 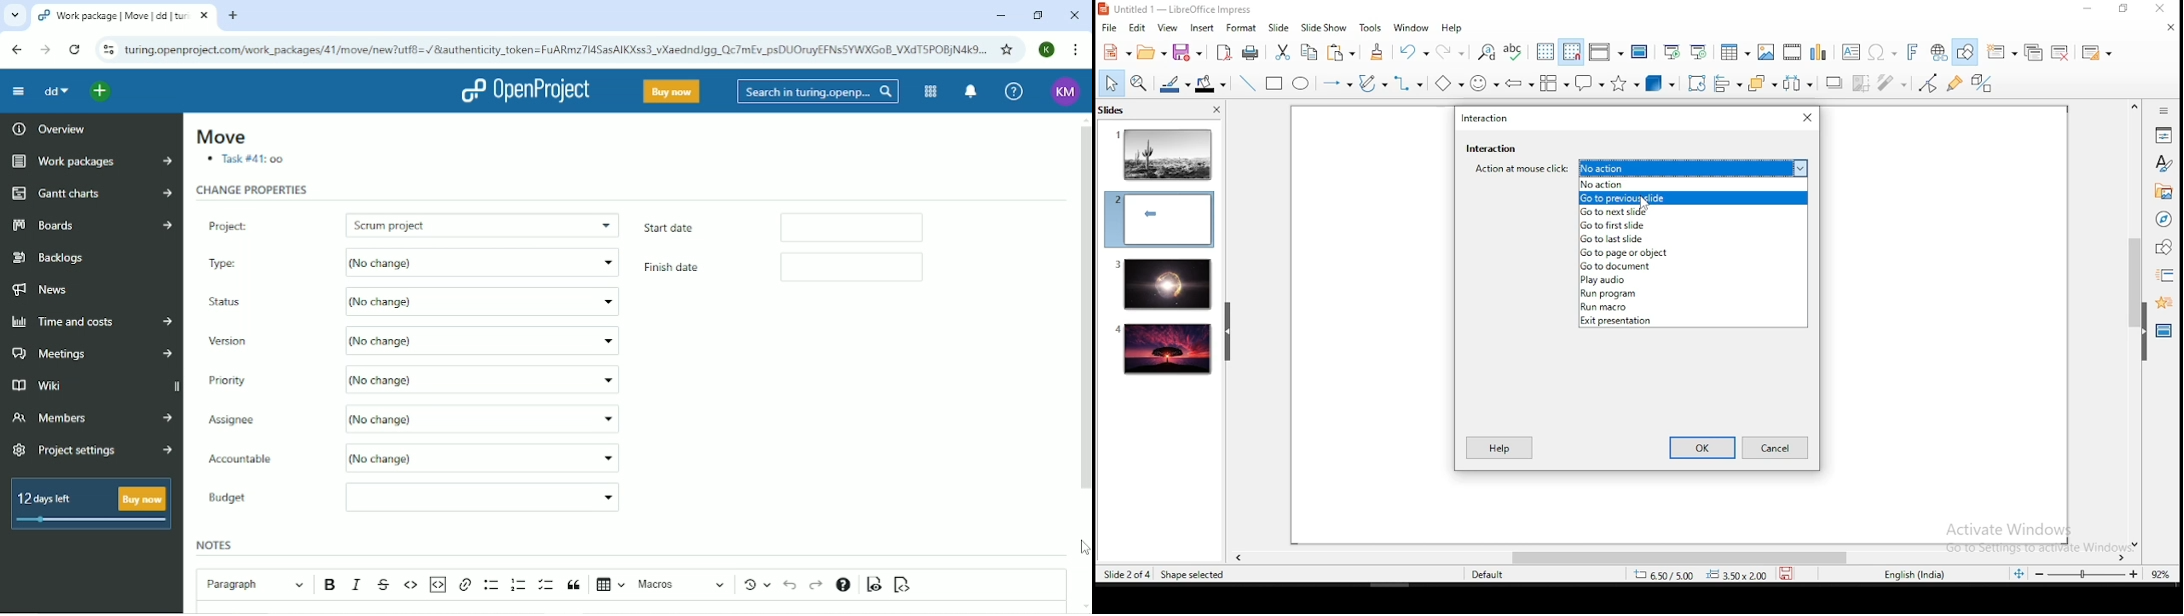 I want to click on toggle point edit mode, so click(x=1929, y=84).